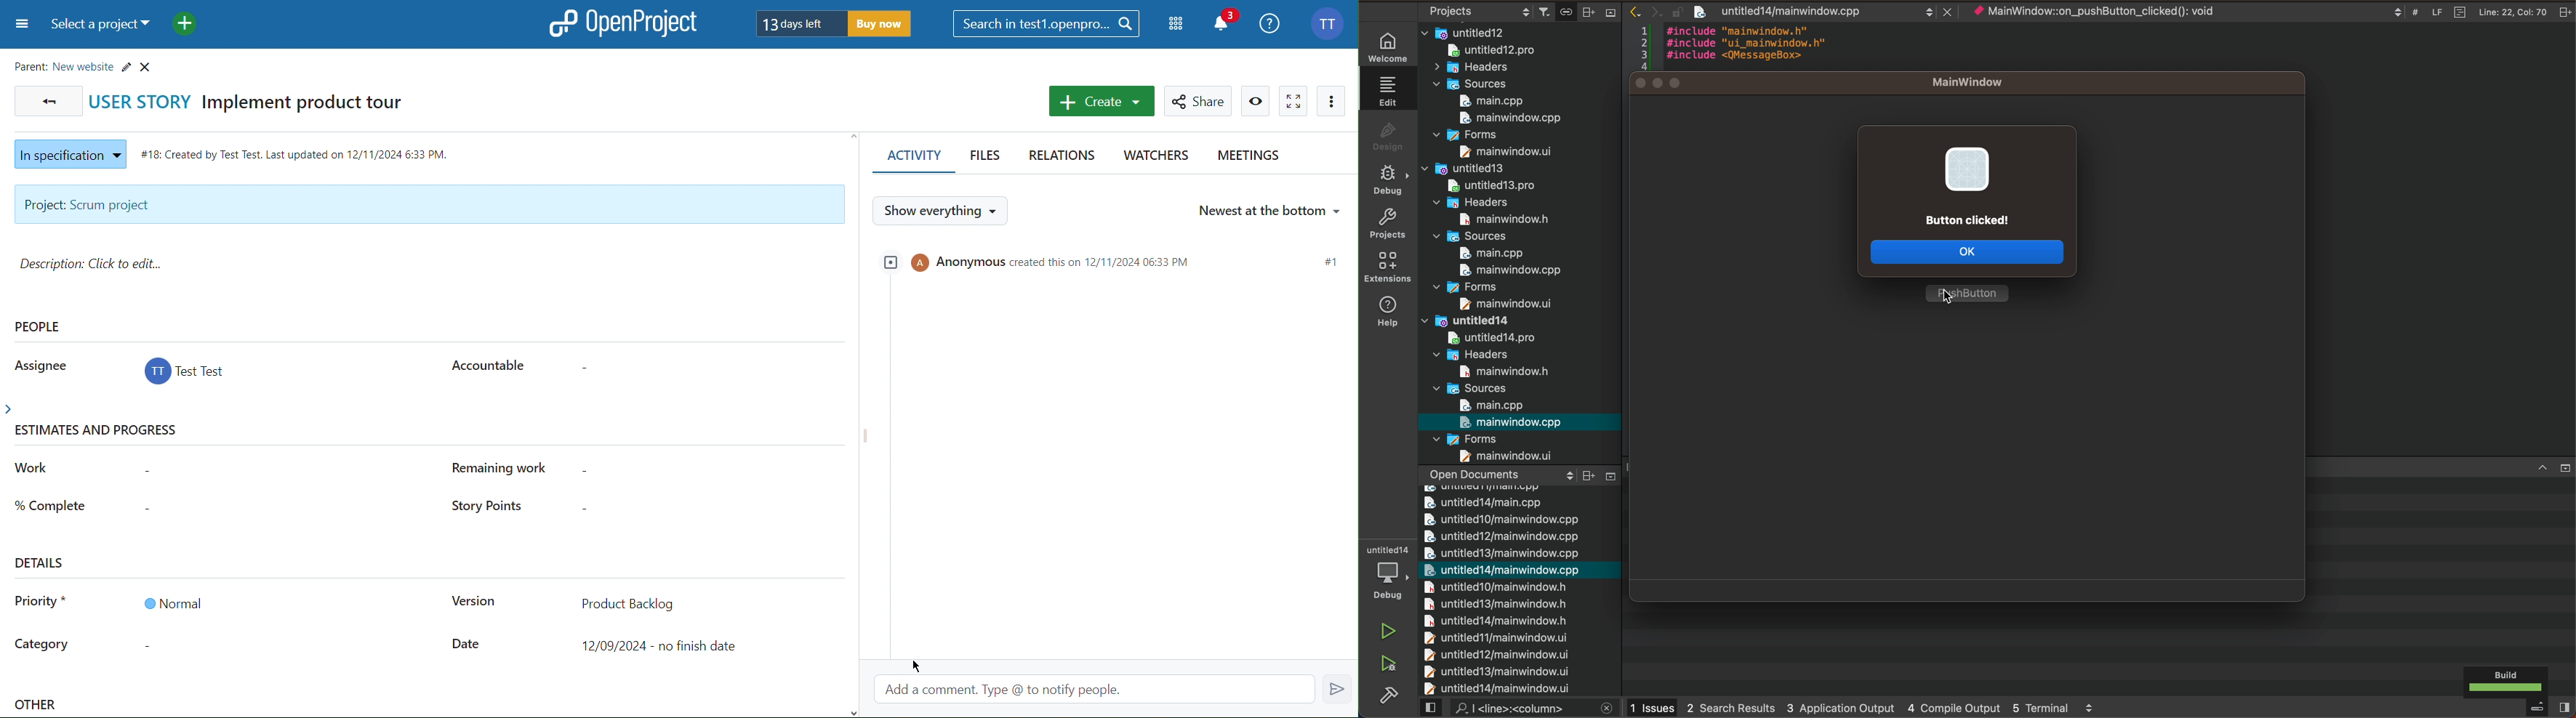 Image resolution: width=2576 pixels, height=728 pixels. What do you see at coordinates (1048, 260) in the screenshot?
I see `[© @ Anonymous created this on 12/11/2024 0633 PM` at bounding box center [1048, 260].